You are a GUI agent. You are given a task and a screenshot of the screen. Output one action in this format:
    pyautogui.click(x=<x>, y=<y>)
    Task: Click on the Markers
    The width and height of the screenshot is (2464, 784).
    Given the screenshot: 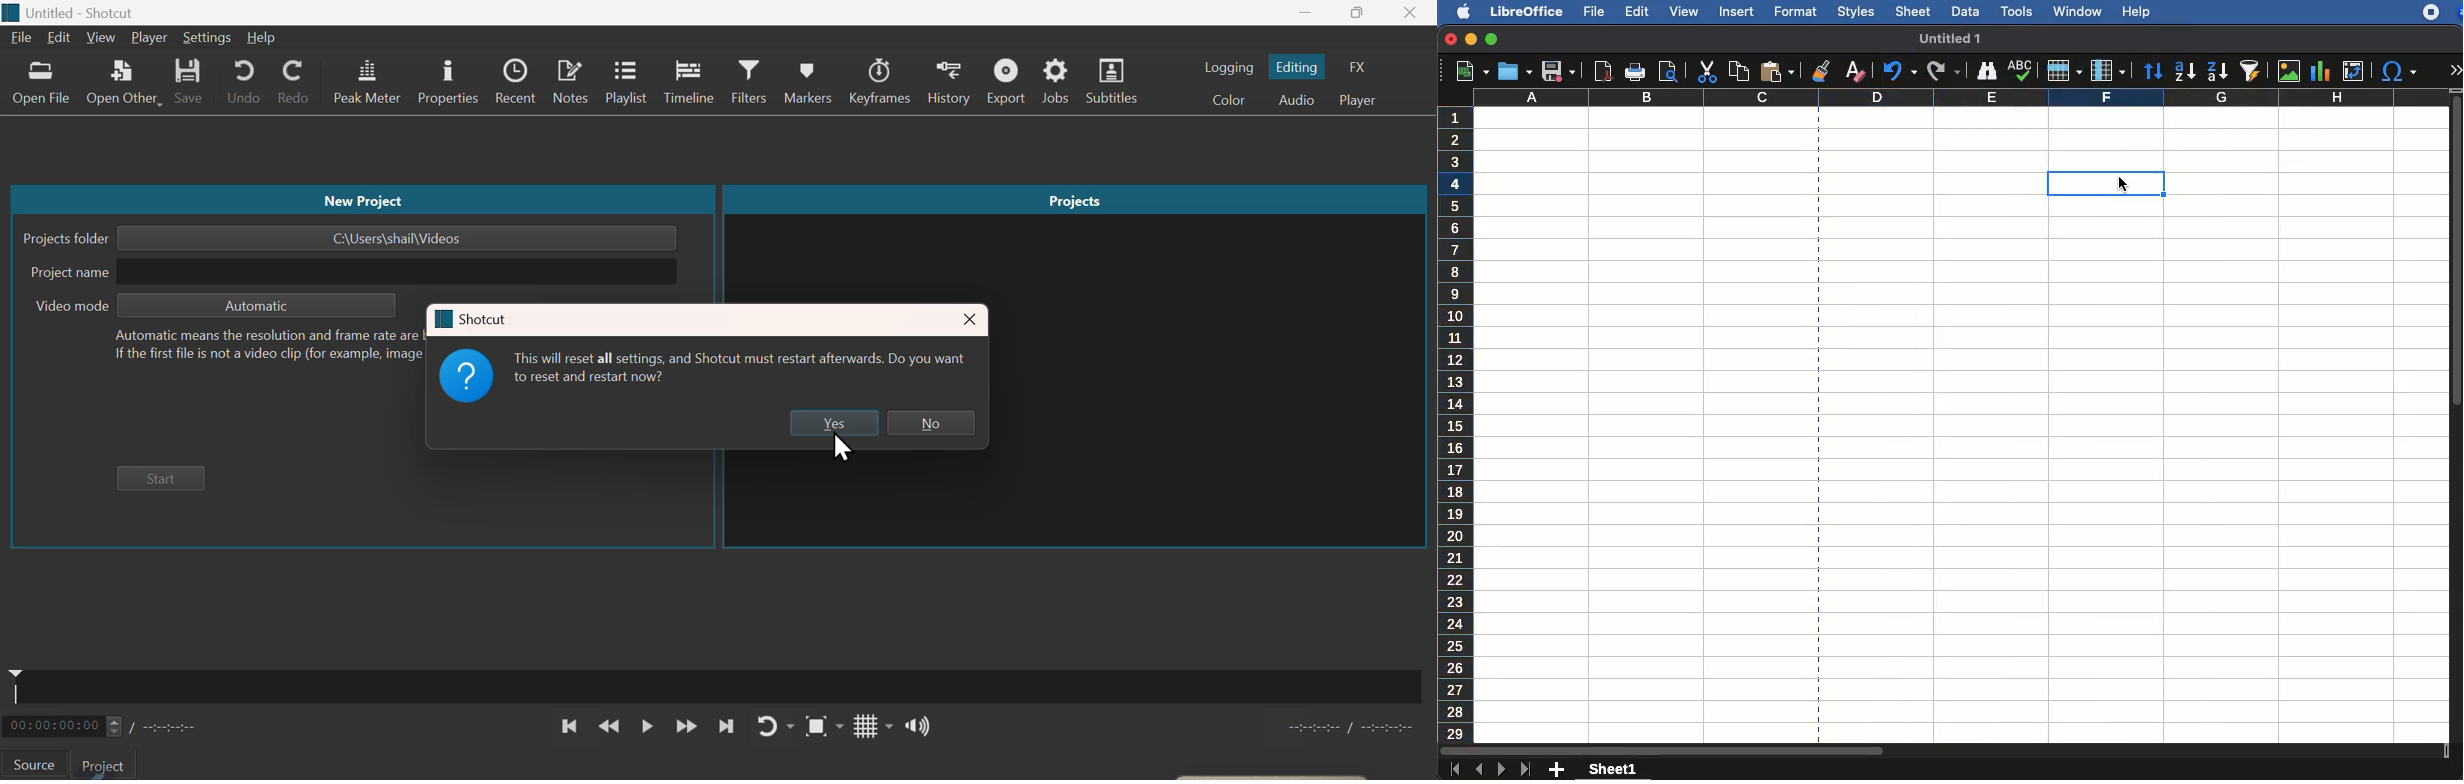 What is the action you would take?
    pyautogui.click(x=811, y=81)
    